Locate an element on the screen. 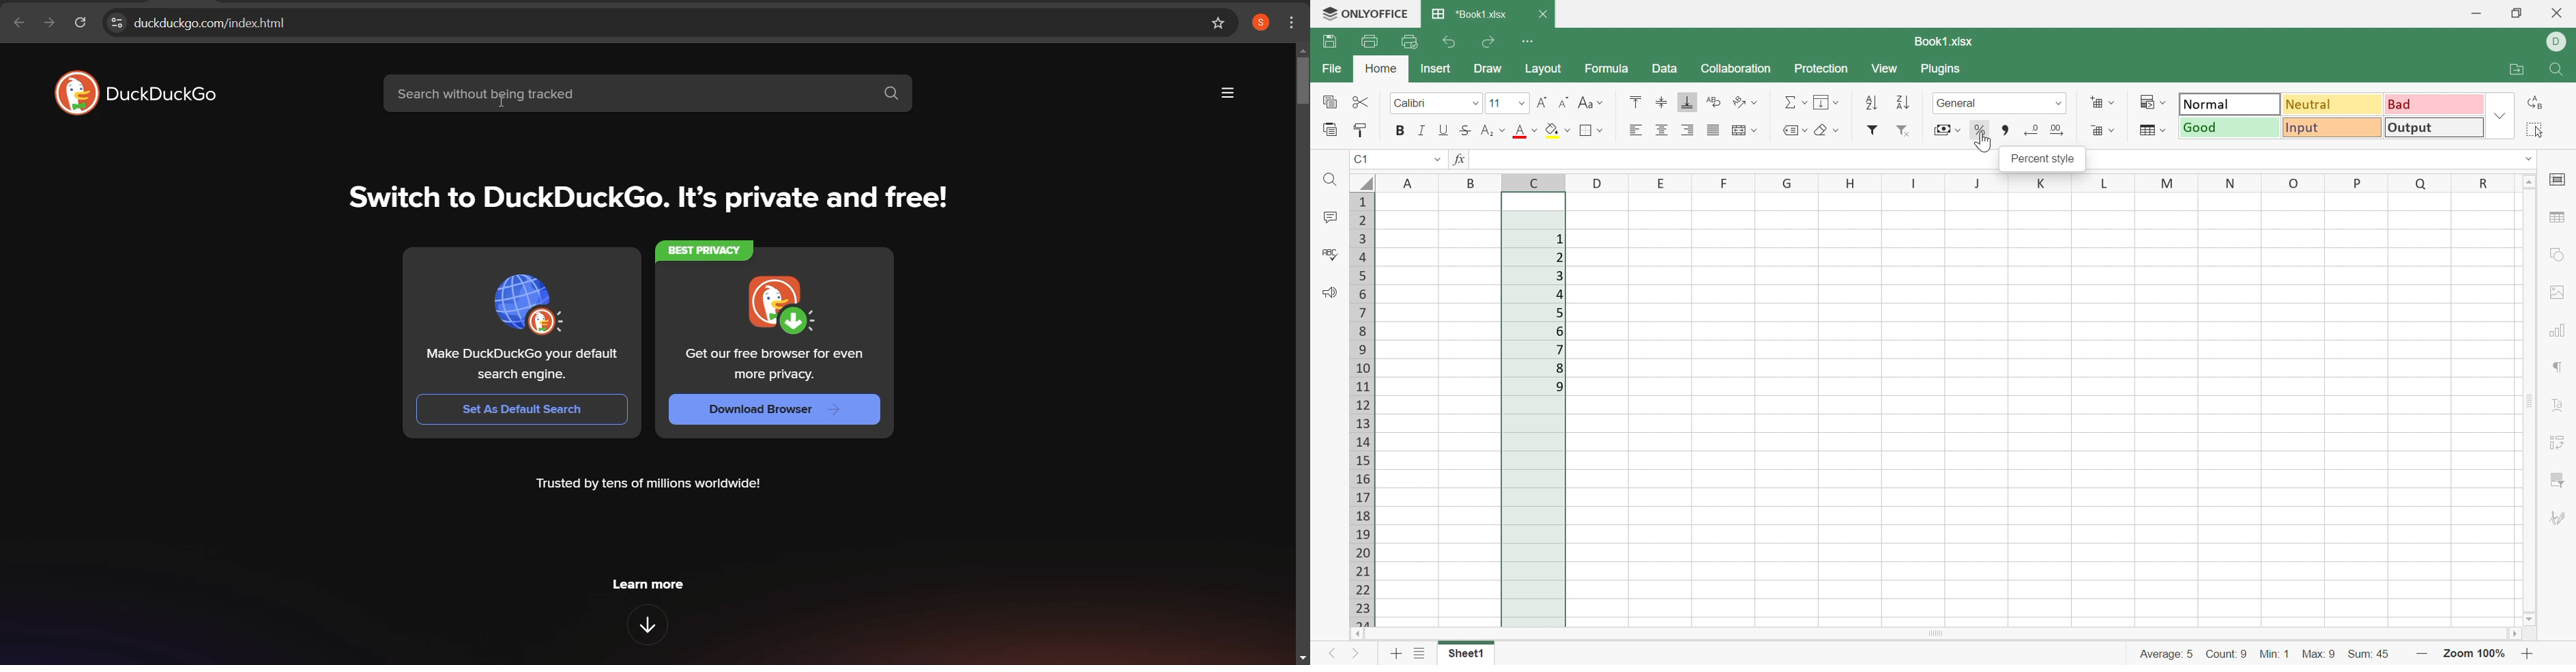 The height and width of the screenshot is (672, 2576). Save is located at coordinates (1331, 44).